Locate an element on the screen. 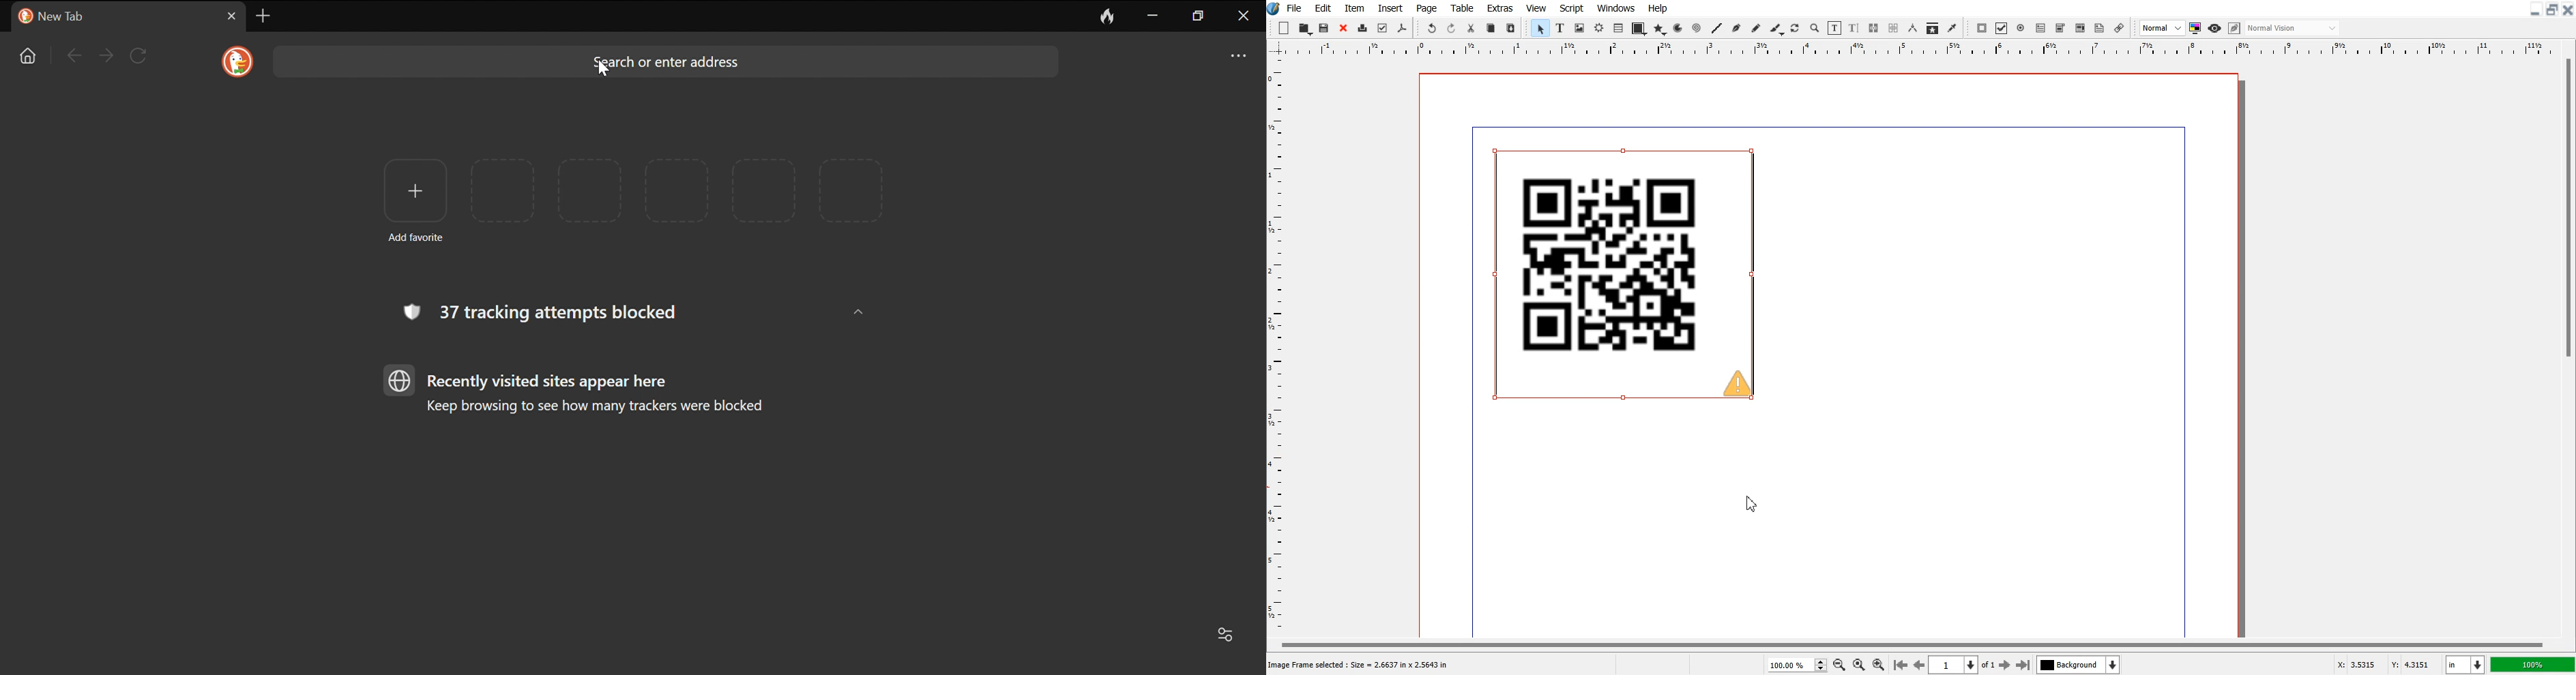  Toggler color management is located at coordinates (2195, 28).